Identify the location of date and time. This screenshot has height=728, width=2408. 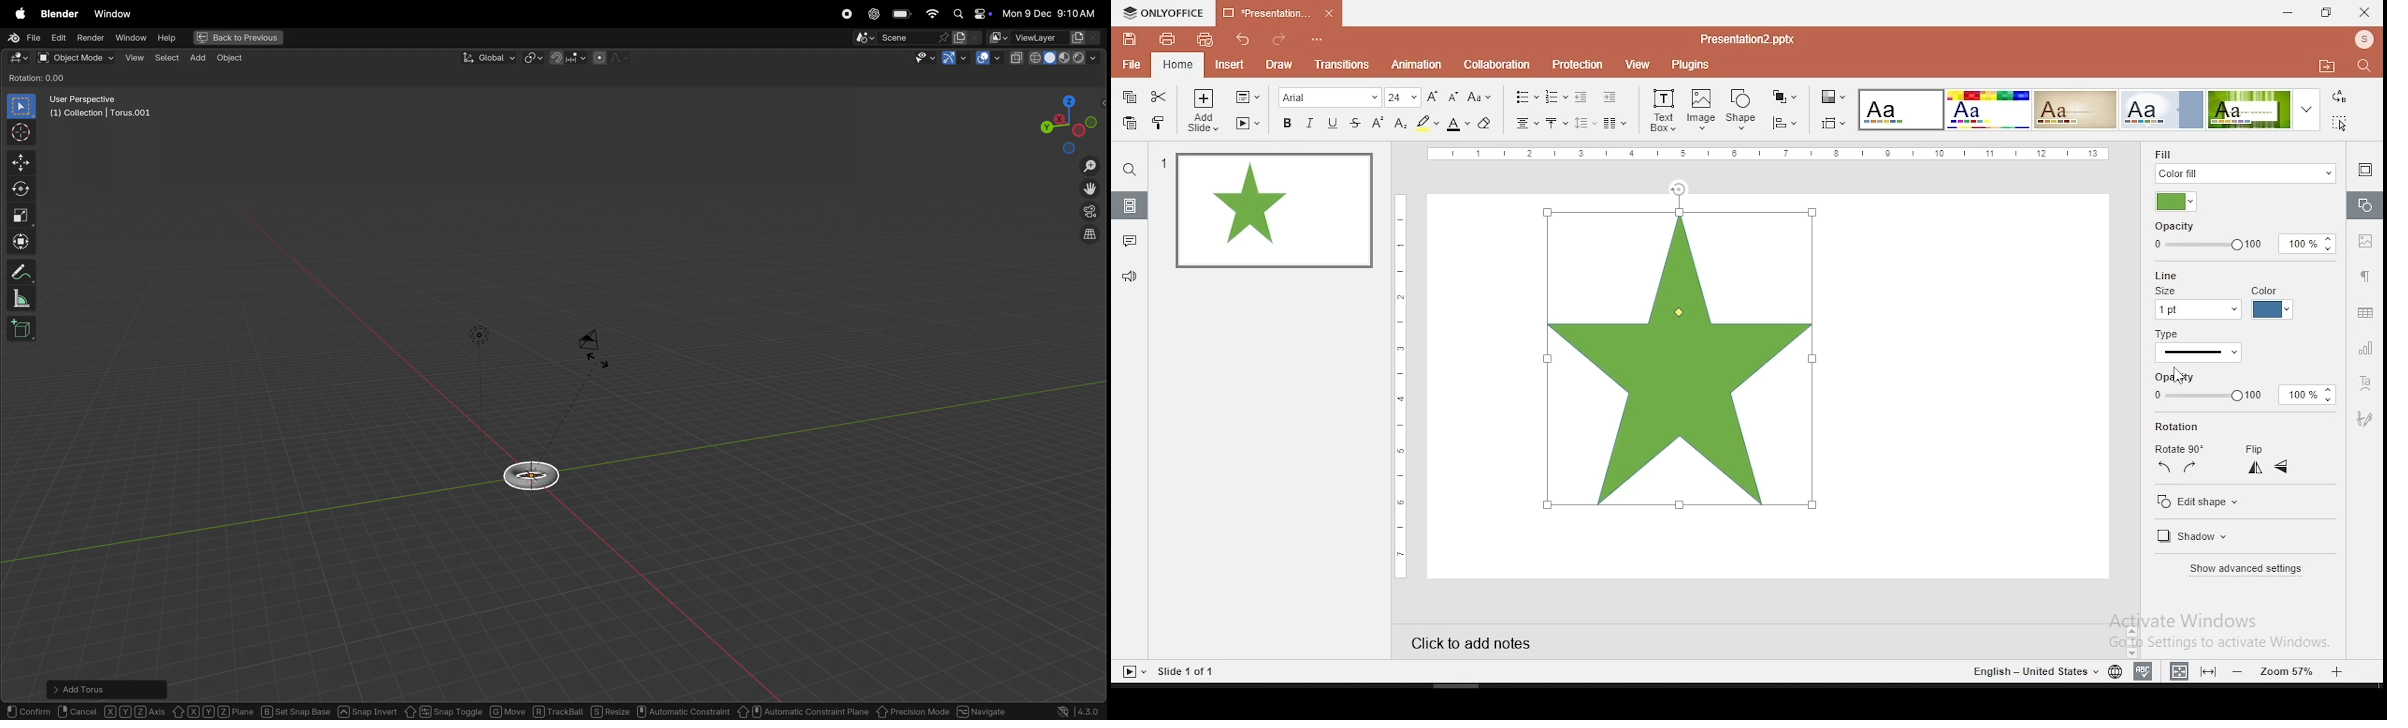
(1052, 13).